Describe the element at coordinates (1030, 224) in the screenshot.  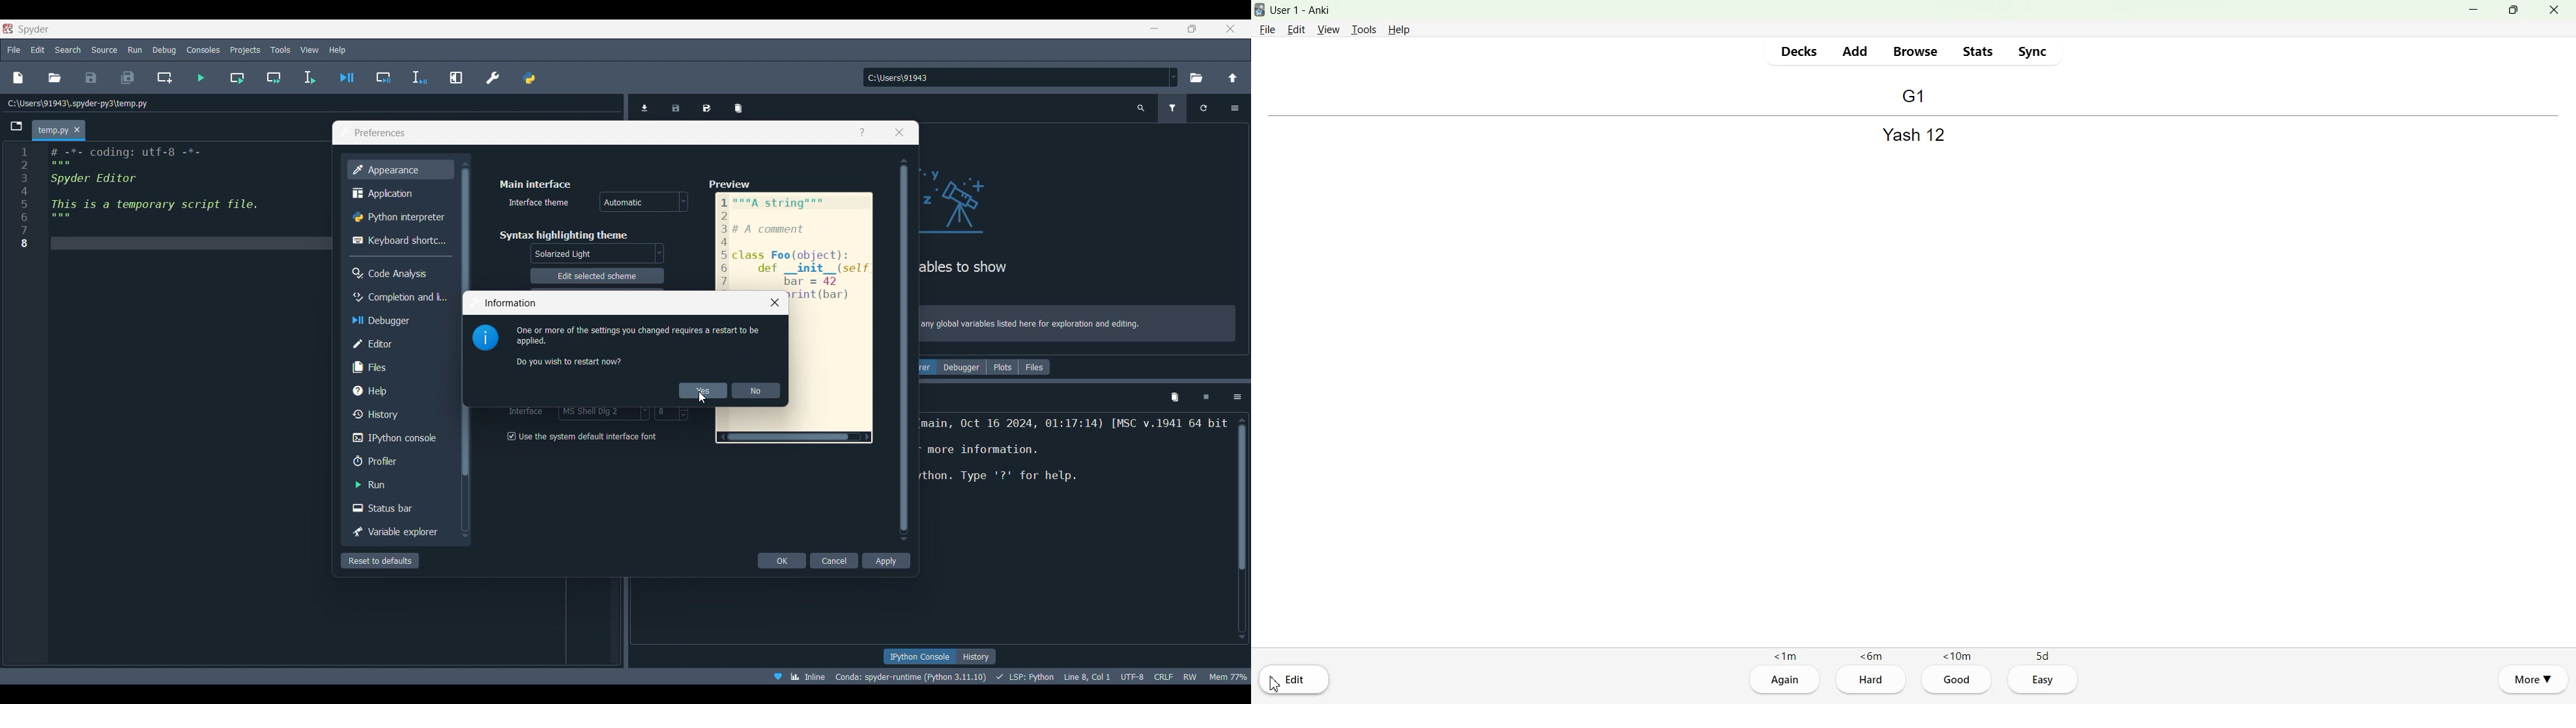
I see `variable explorer pane` at that location.